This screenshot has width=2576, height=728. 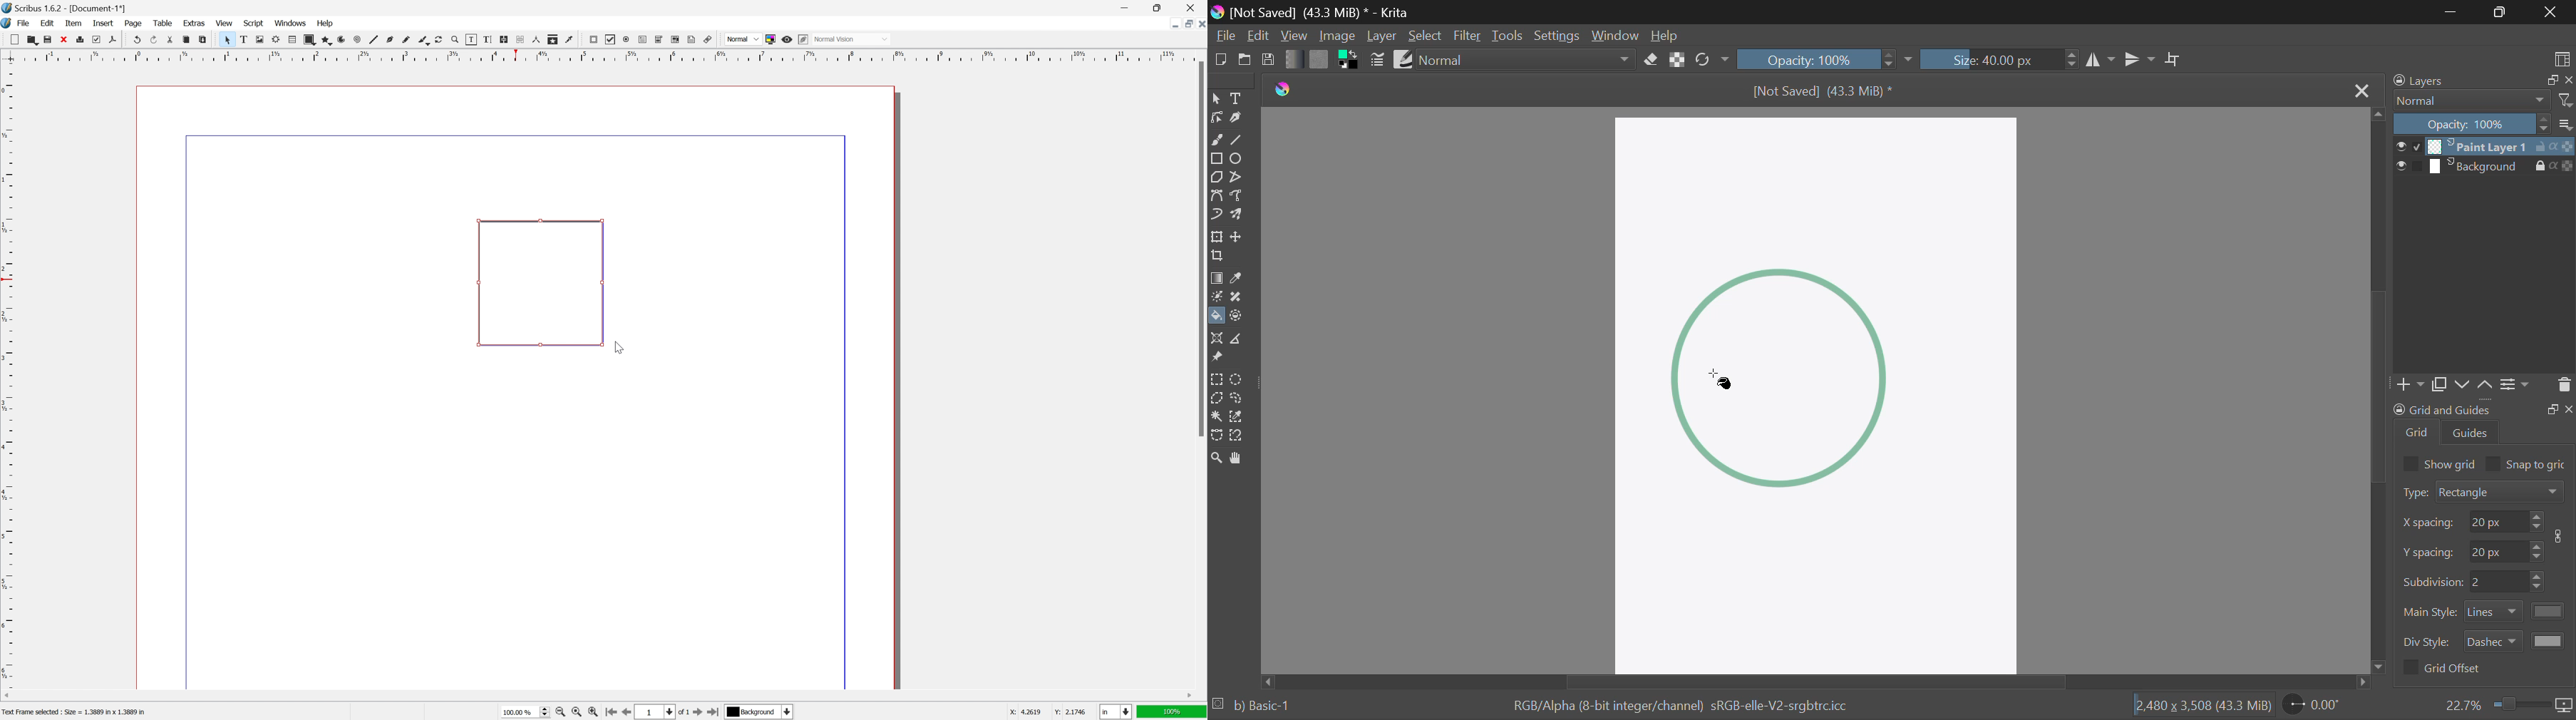 I want to click on pdf text field, so click(x=643, y=39).